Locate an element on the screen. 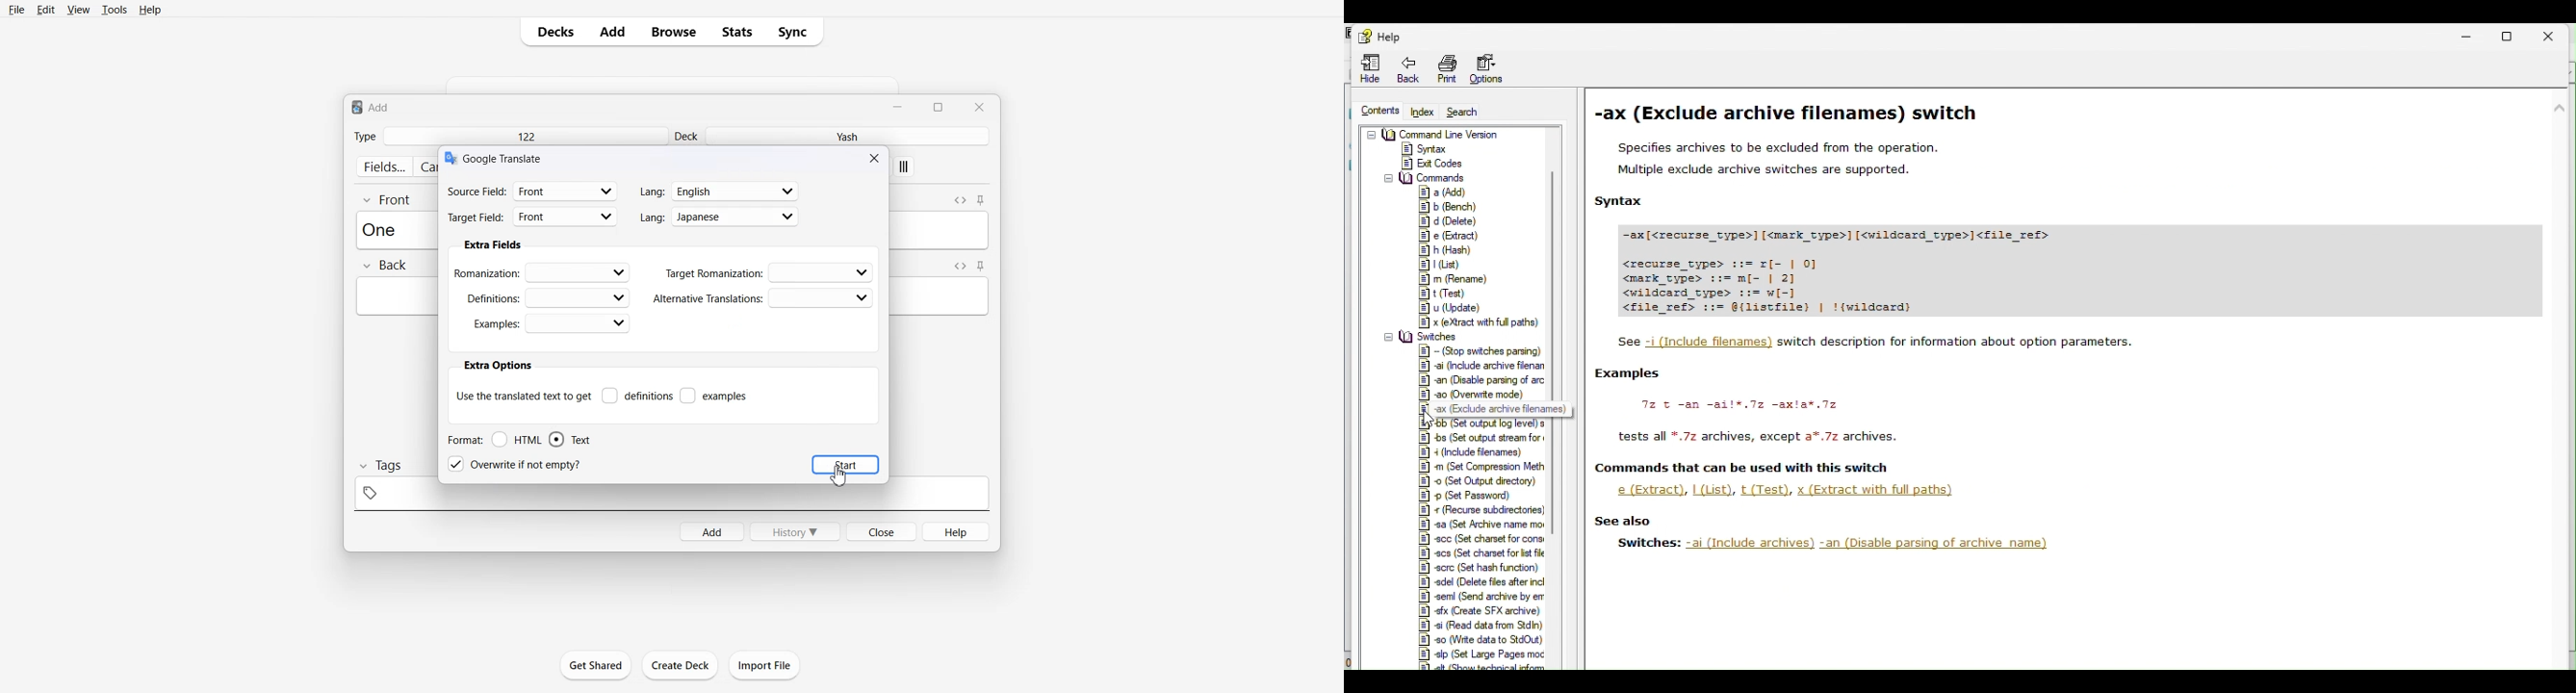 Image resolution: width=2576 pixels, height=700 pixels. Overwrite if not empty is located at coordinates (519, 465).